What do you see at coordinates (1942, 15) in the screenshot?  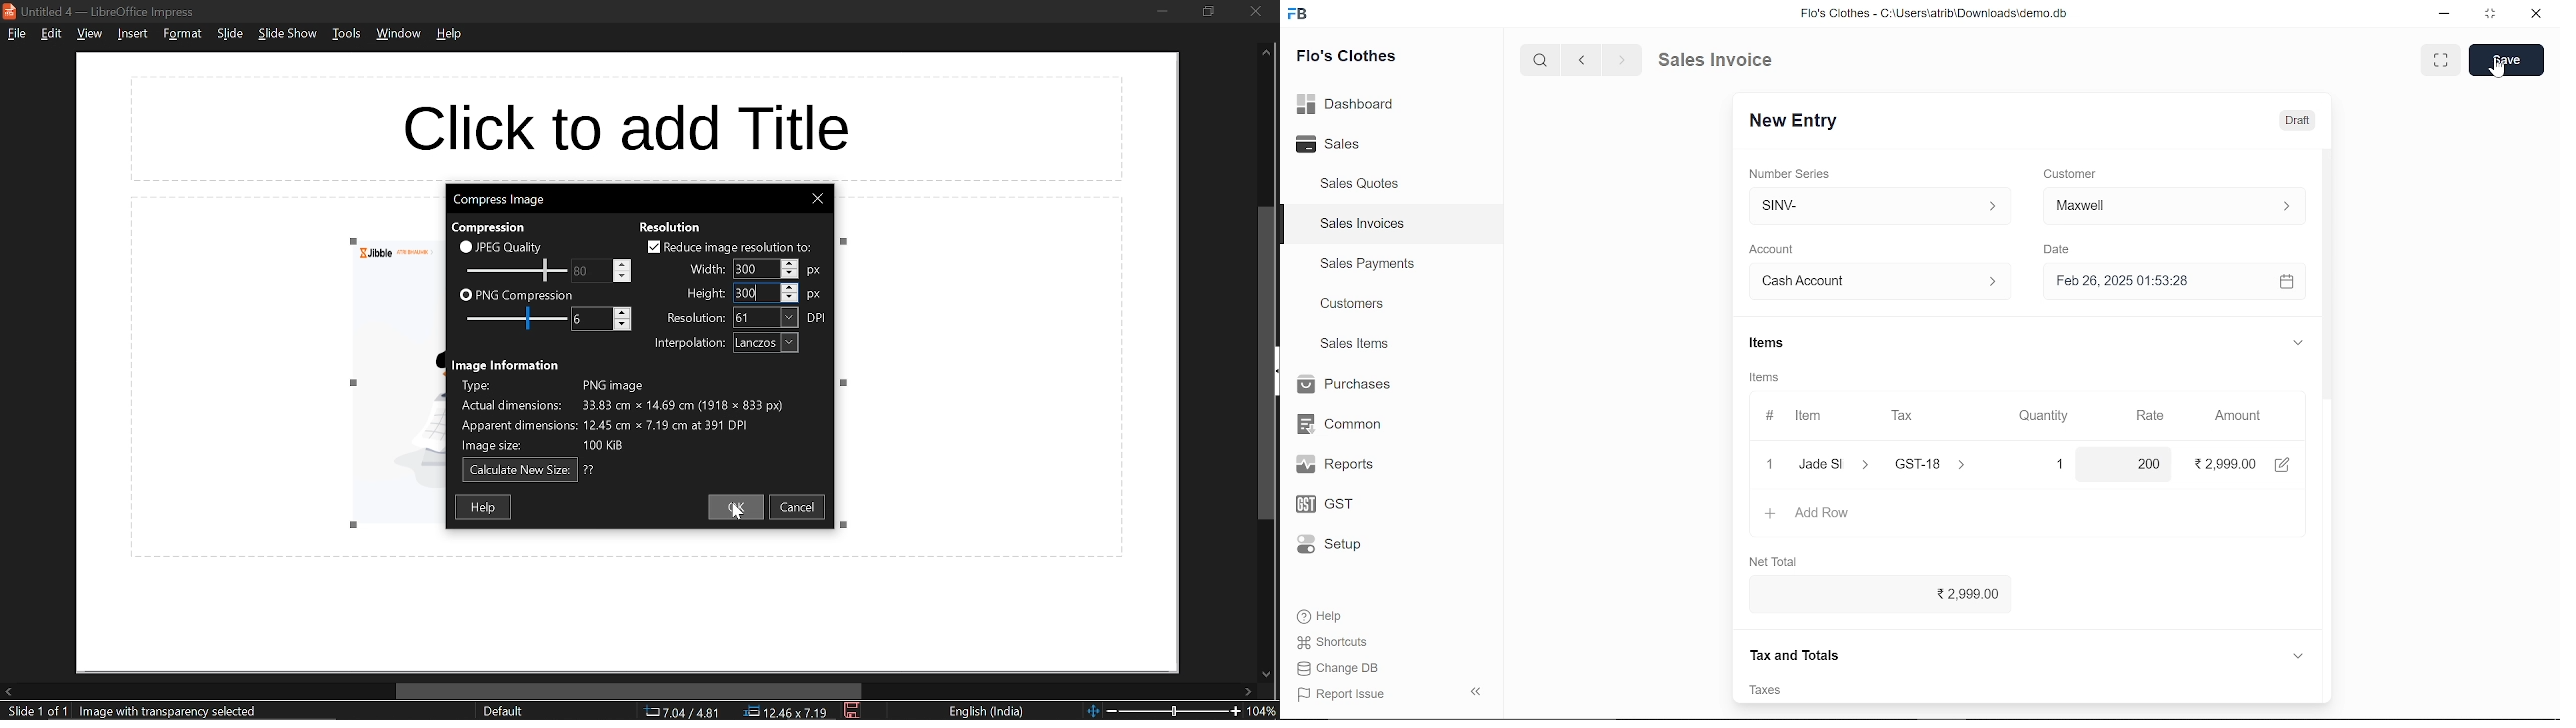 I see `Flo's Clothes - C:\UsersatribiDownloads\demo.do` at bounding box center [1942, 15].